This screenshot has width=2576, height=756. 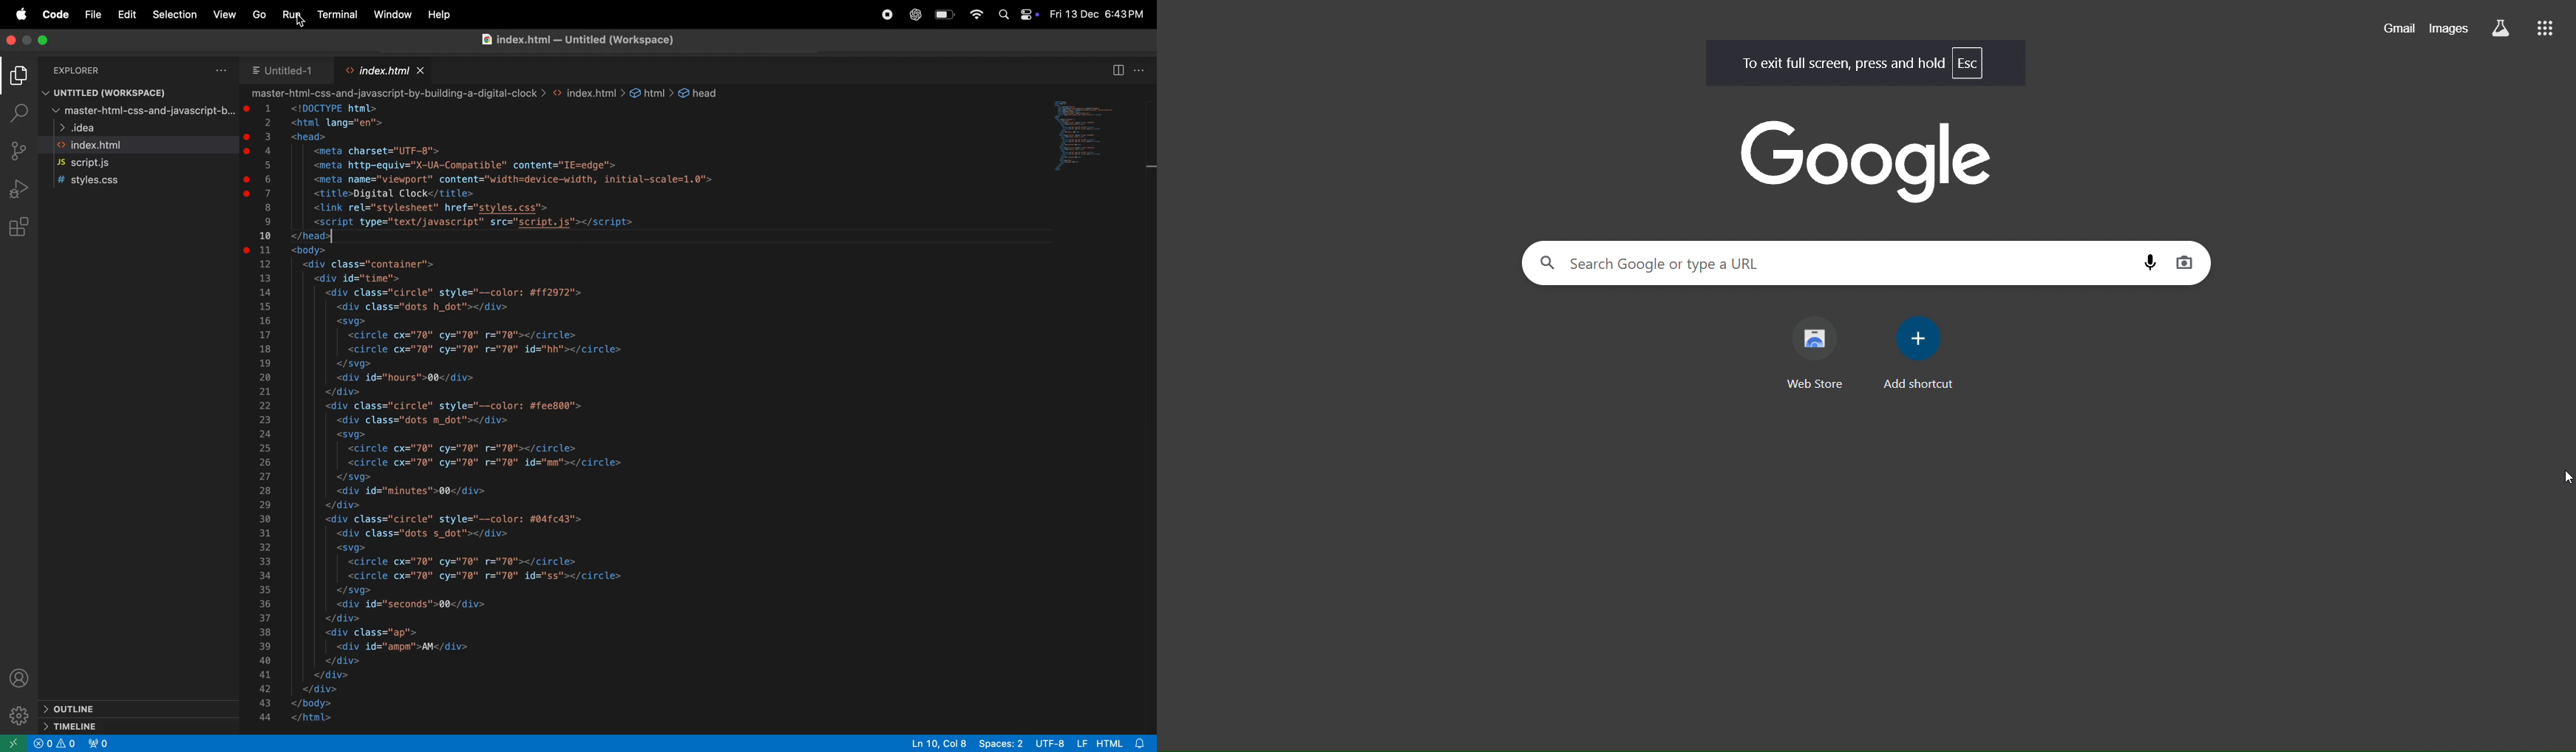 What do you see at coordinates (224, 16) in the screenshot?
I see `view` at bounding box center [224, 16].